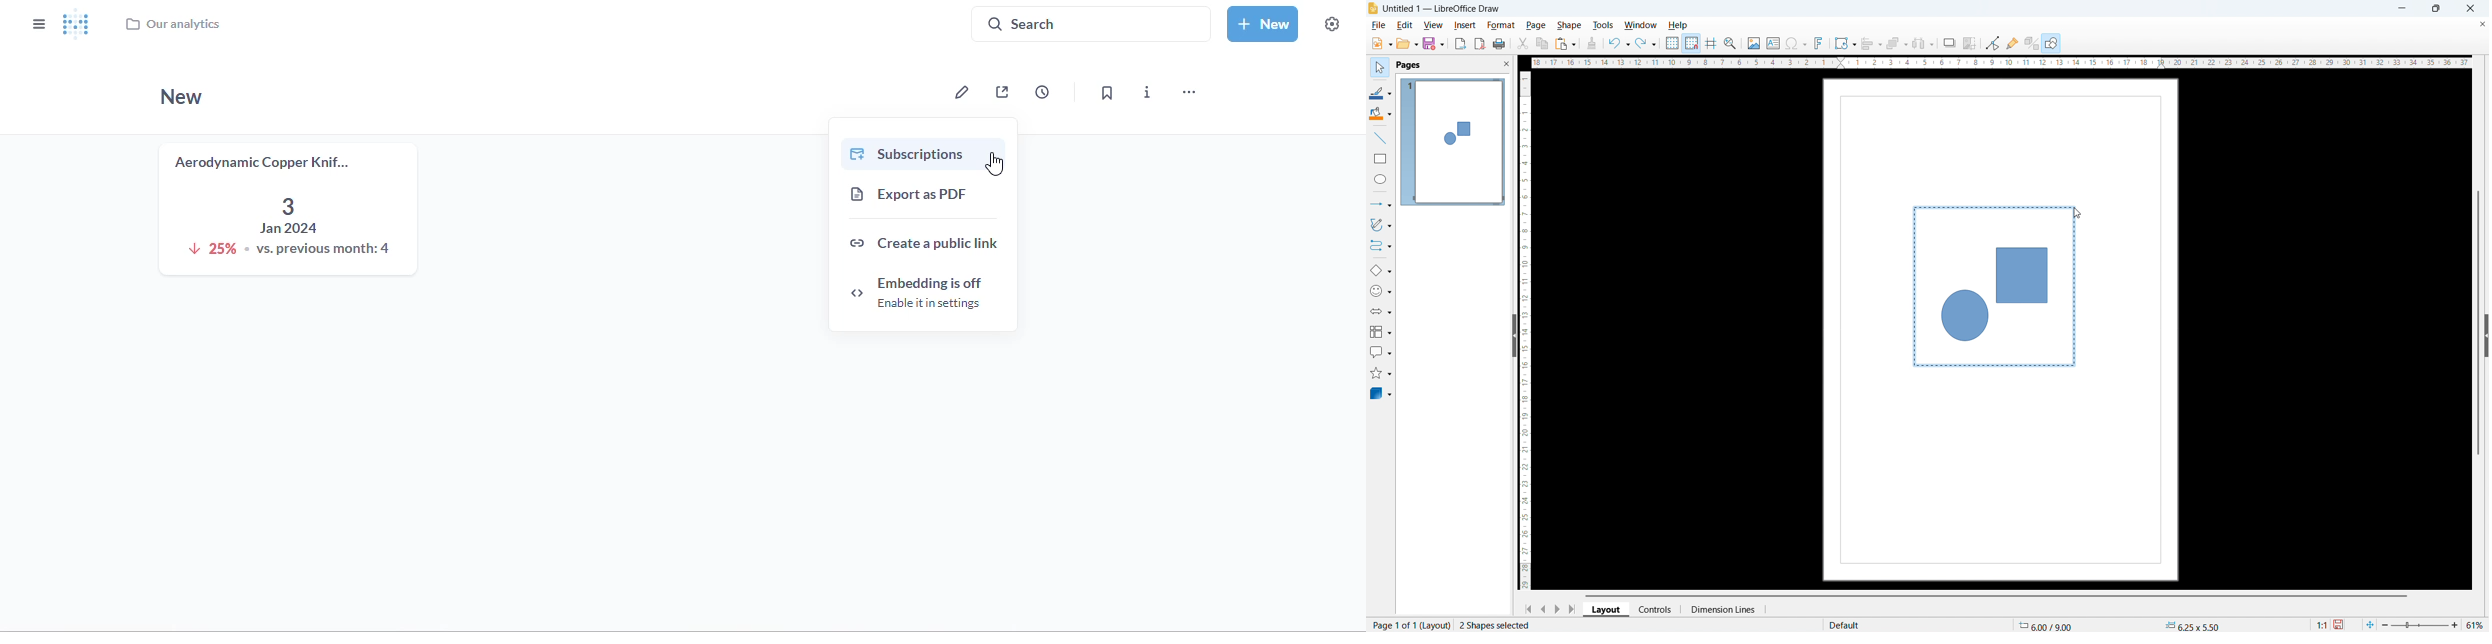 Image resolution: width=2492 pixels, height=644 pixels. I want to click on elipse, so click(1381, 178).